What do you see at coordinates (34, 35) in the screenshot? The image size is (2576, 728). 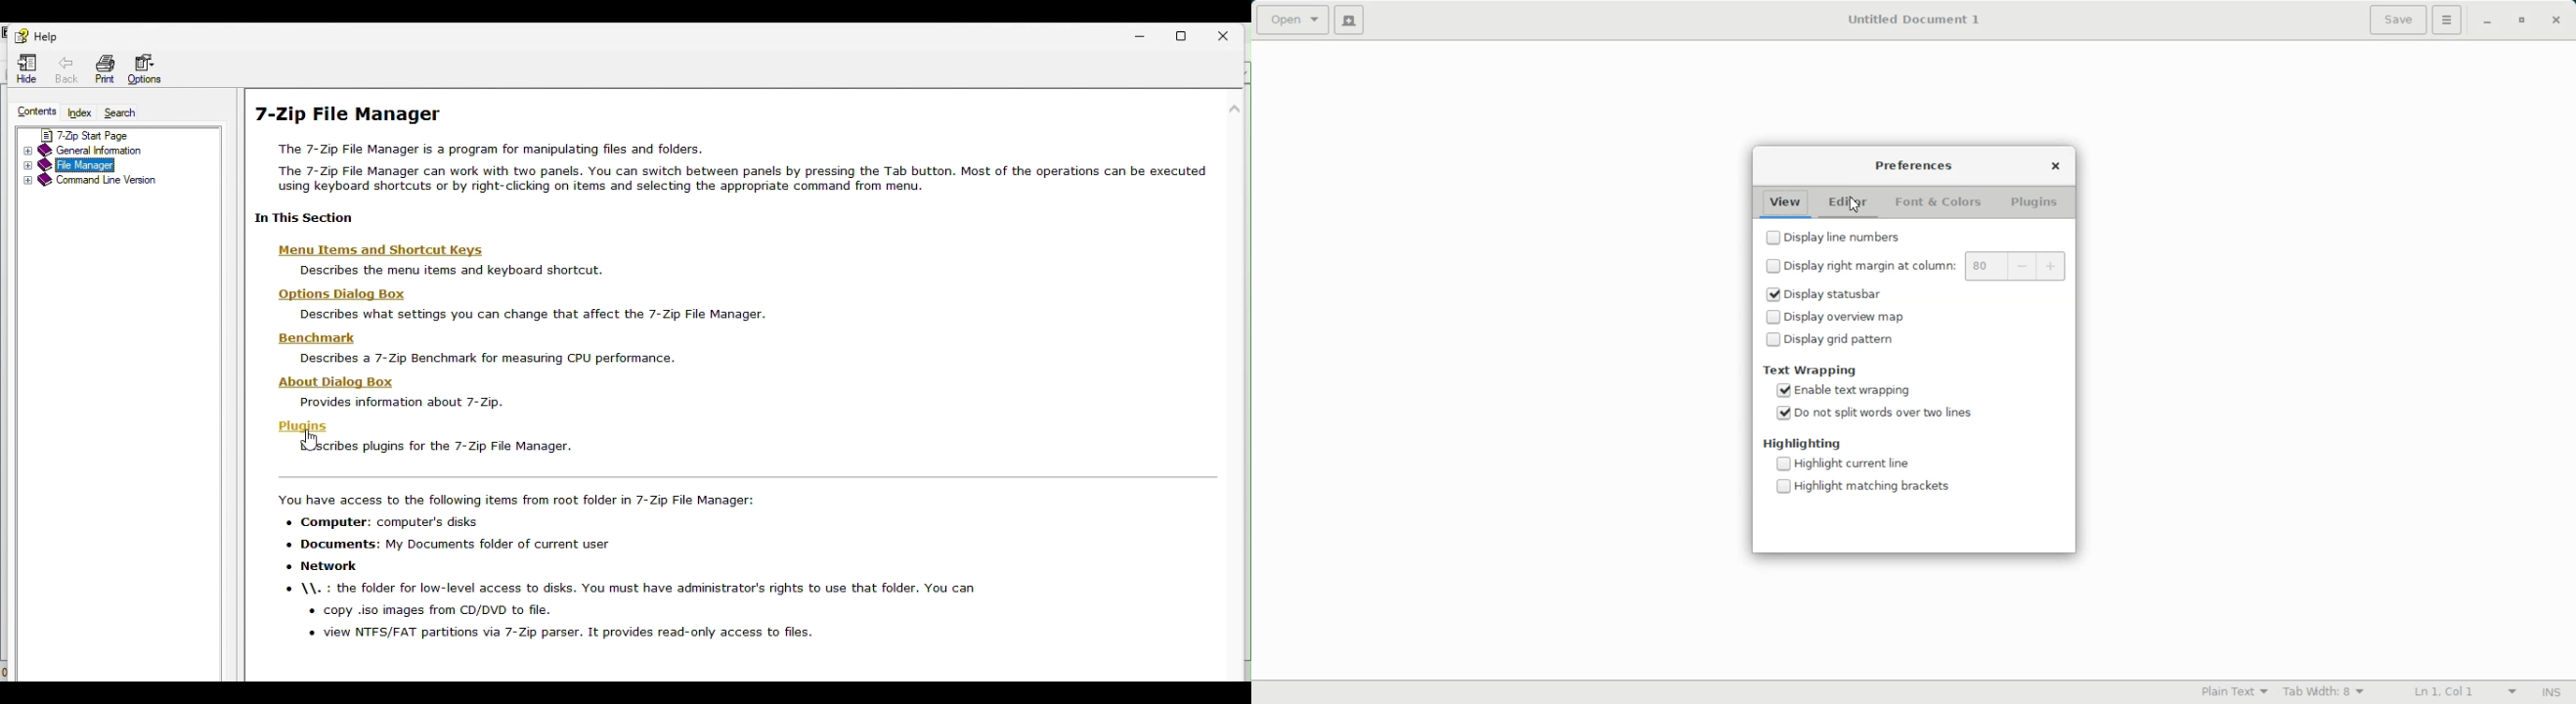 I see `help` at bounding box center [34, 35].